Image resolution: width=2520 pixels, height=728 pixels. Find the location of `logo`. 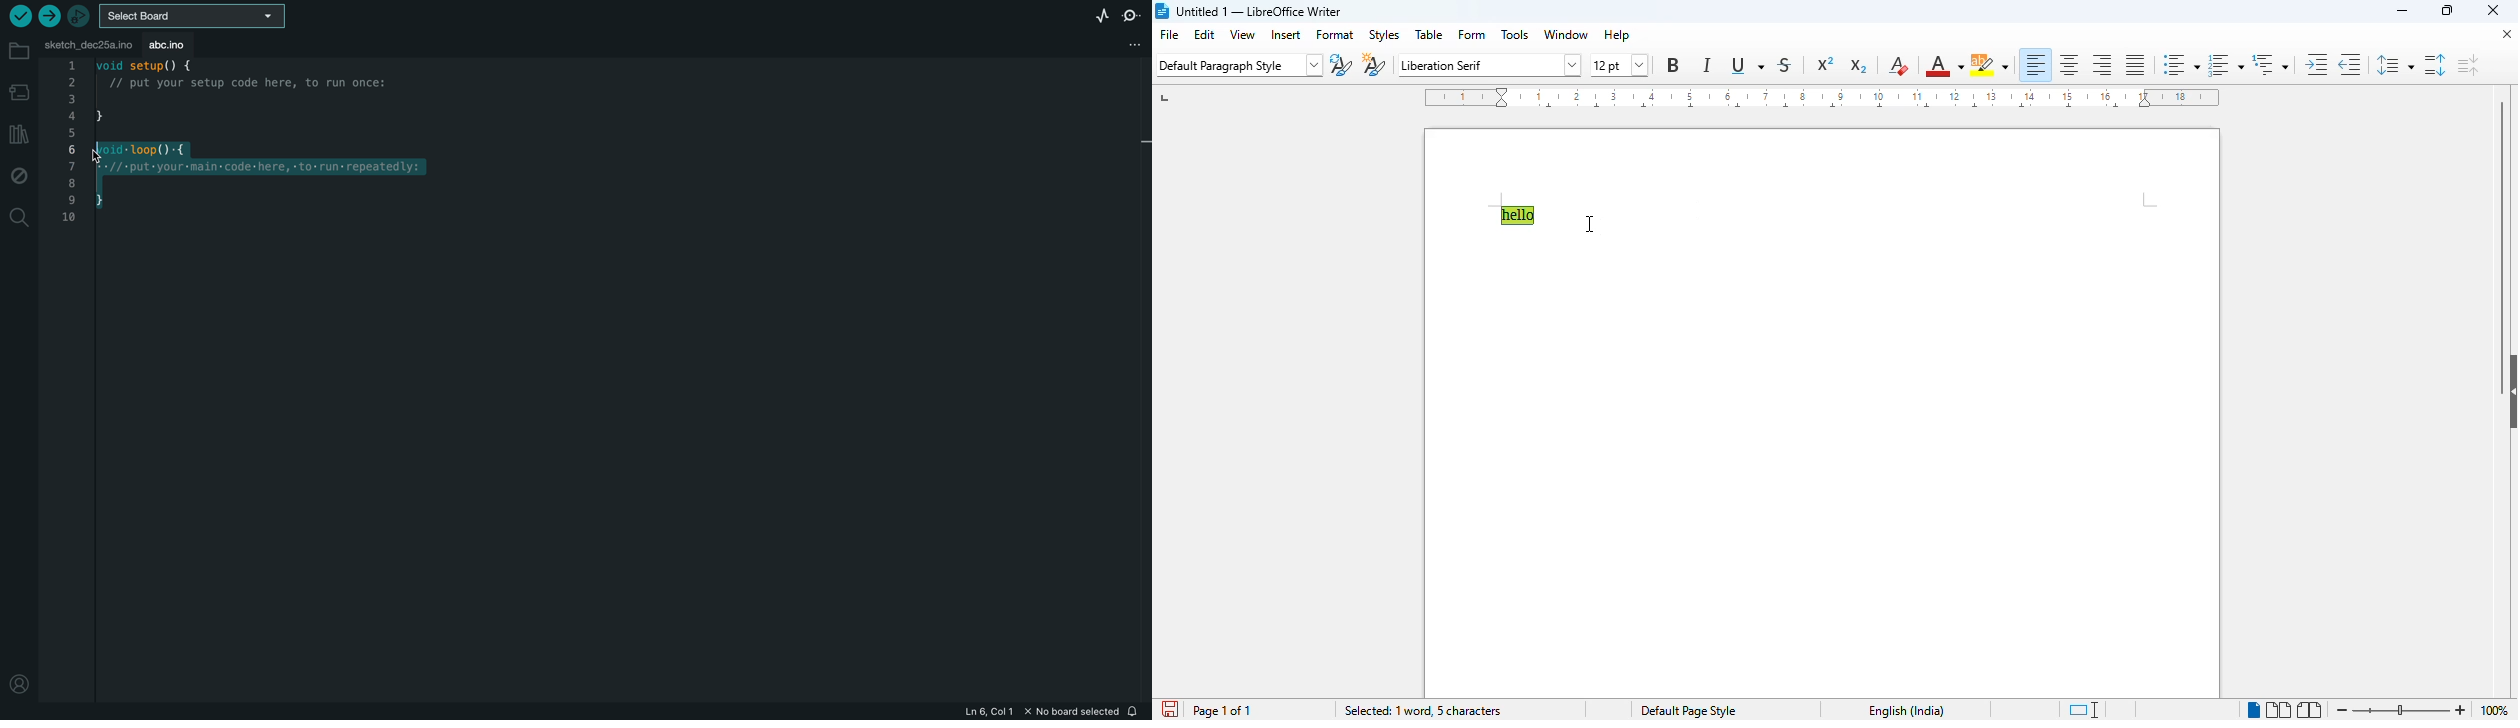

logo is located at coordinates (1164, 10).